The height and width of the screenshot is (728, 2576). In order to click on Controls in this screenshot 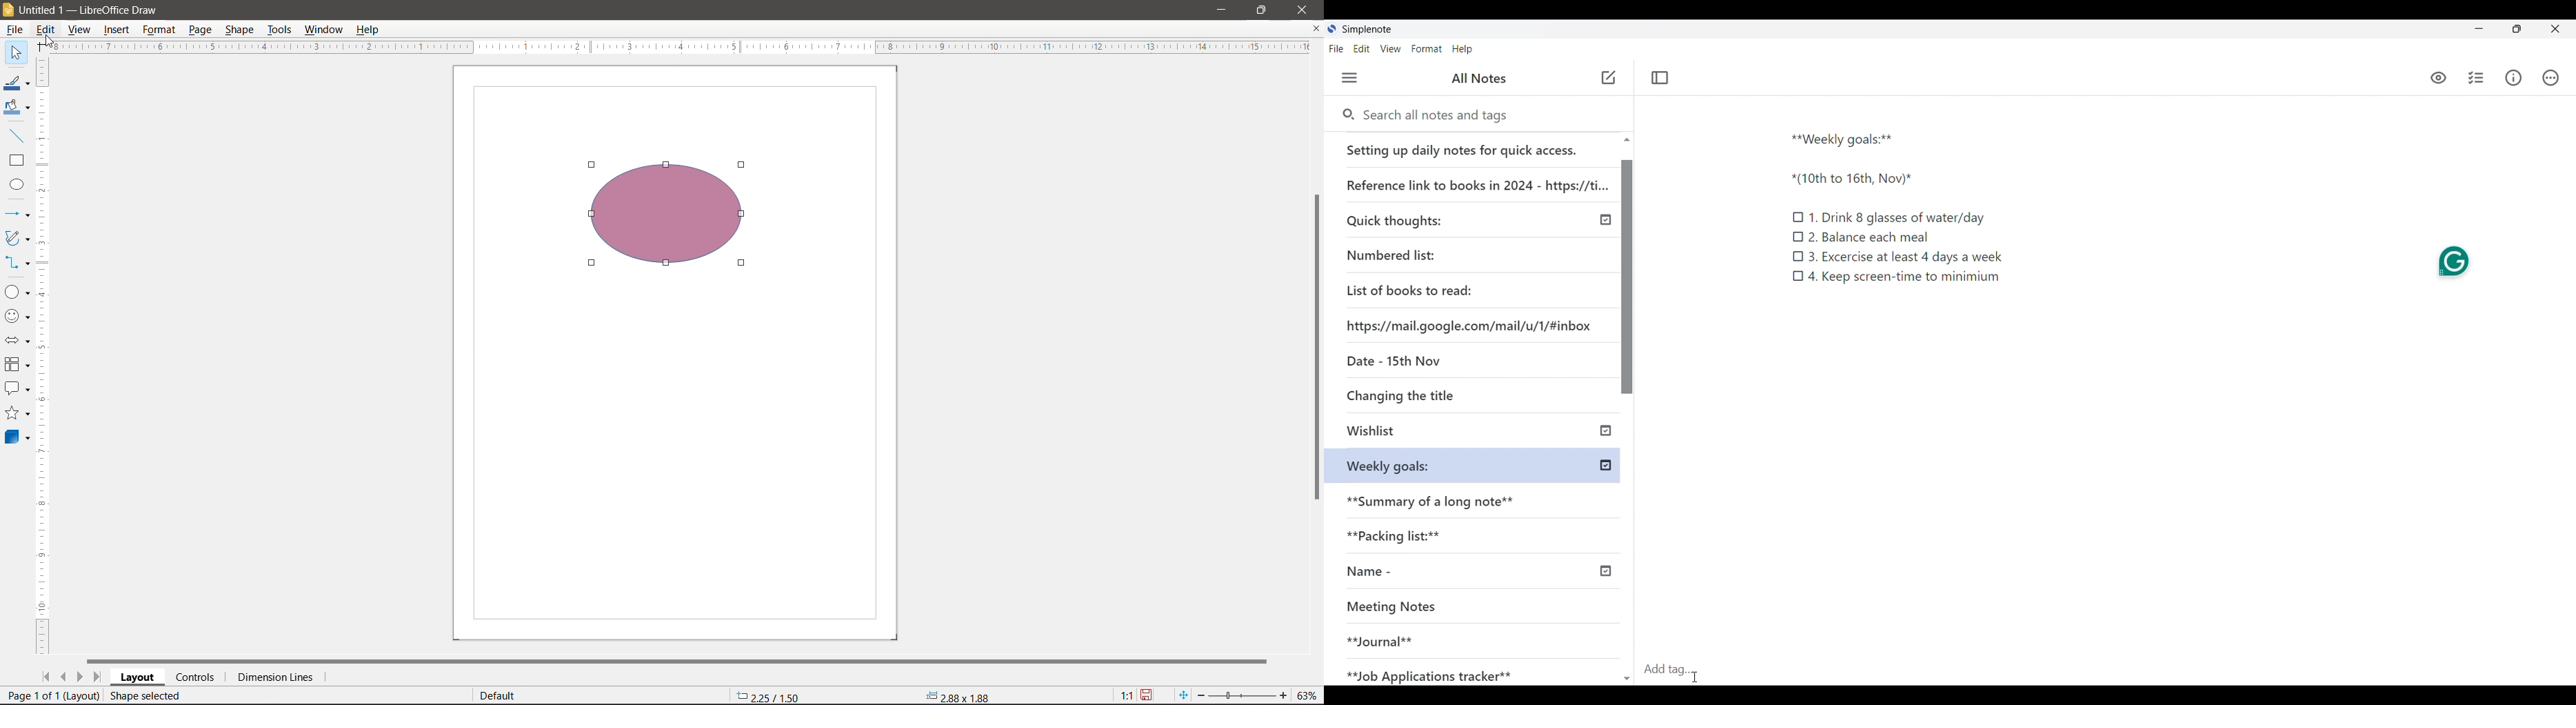, I will do `click(198, 677)`.